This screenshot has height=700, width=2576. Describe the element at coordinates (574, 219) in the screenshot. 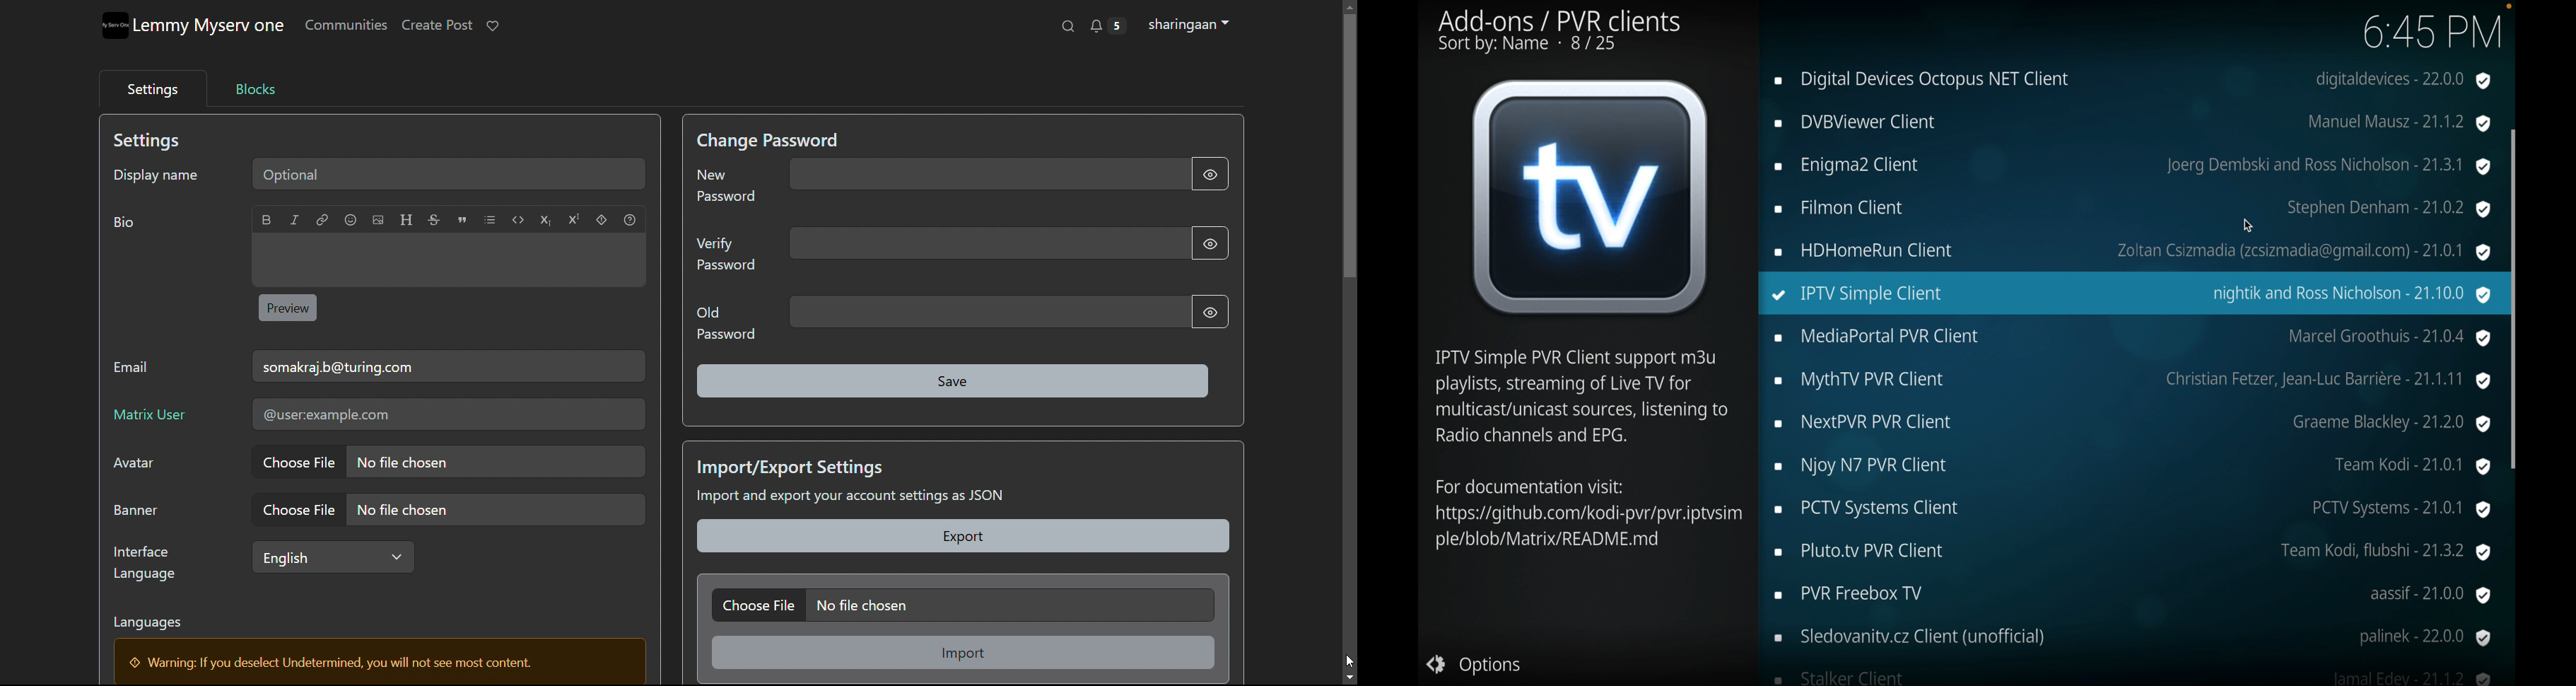

I see `superscript` at that location.